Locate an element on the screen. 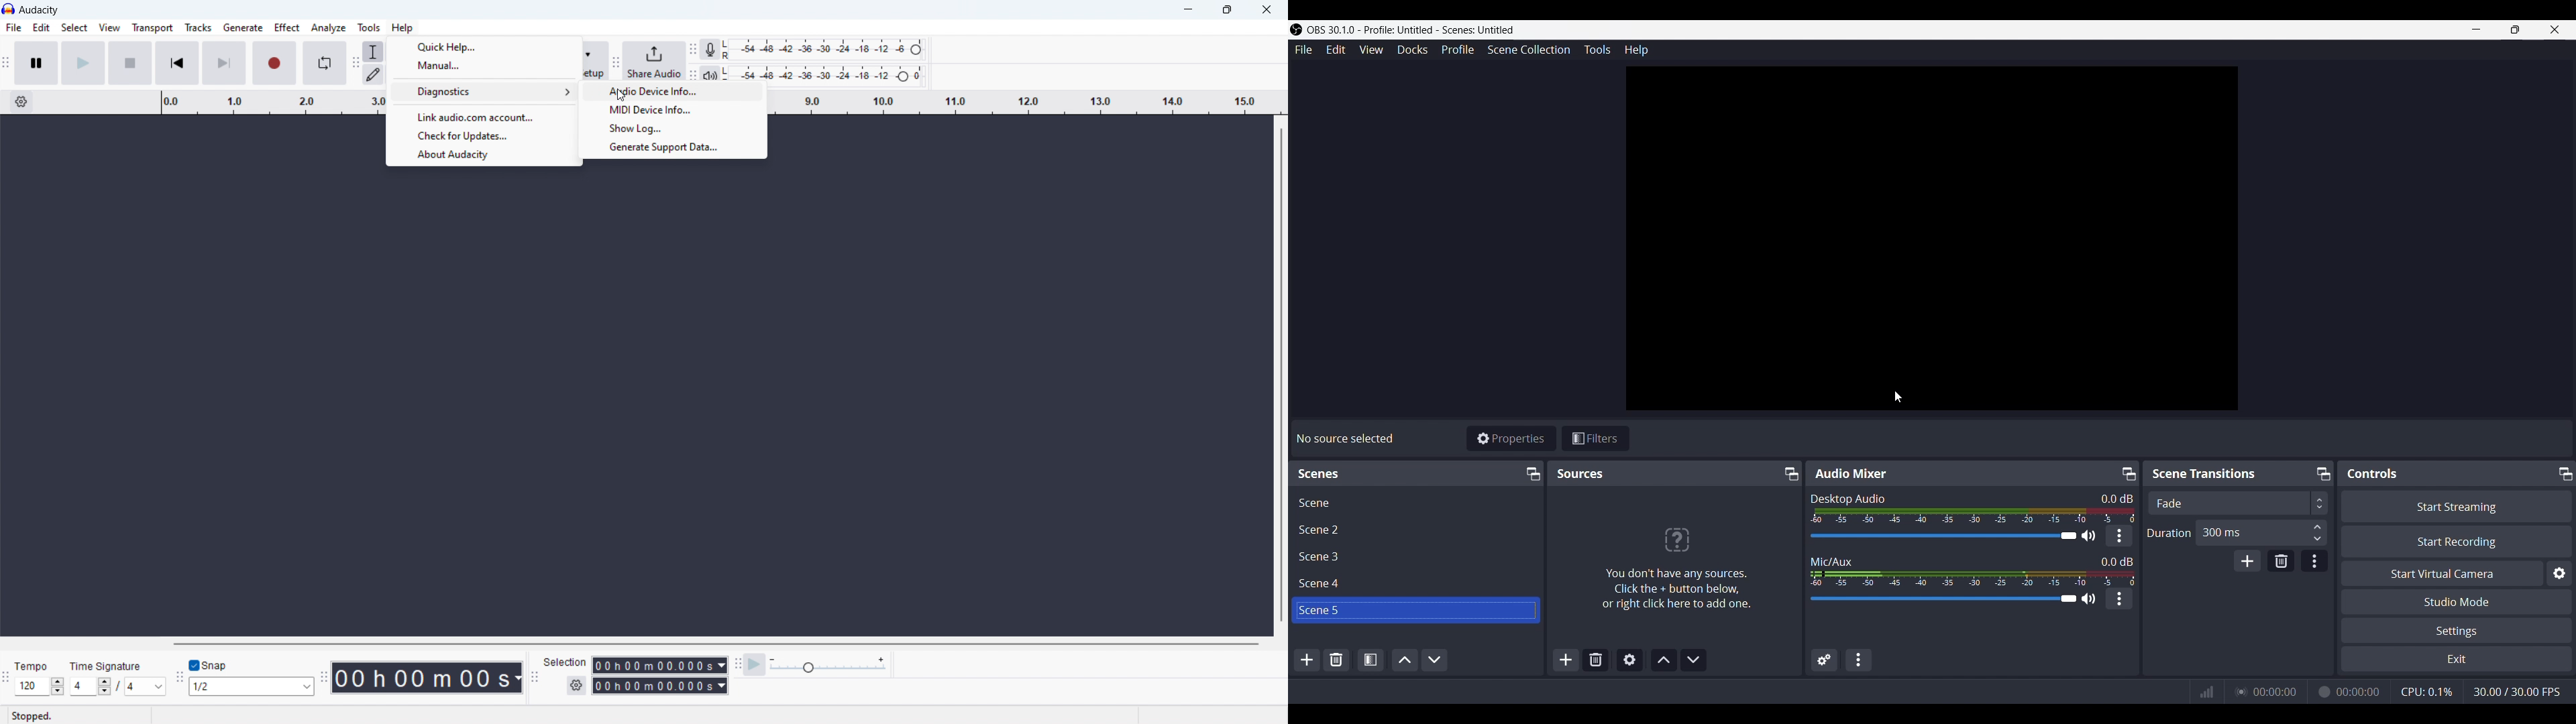 This screenshot has width=2576, height=728. Docks is located at coordinates (1412, 50).